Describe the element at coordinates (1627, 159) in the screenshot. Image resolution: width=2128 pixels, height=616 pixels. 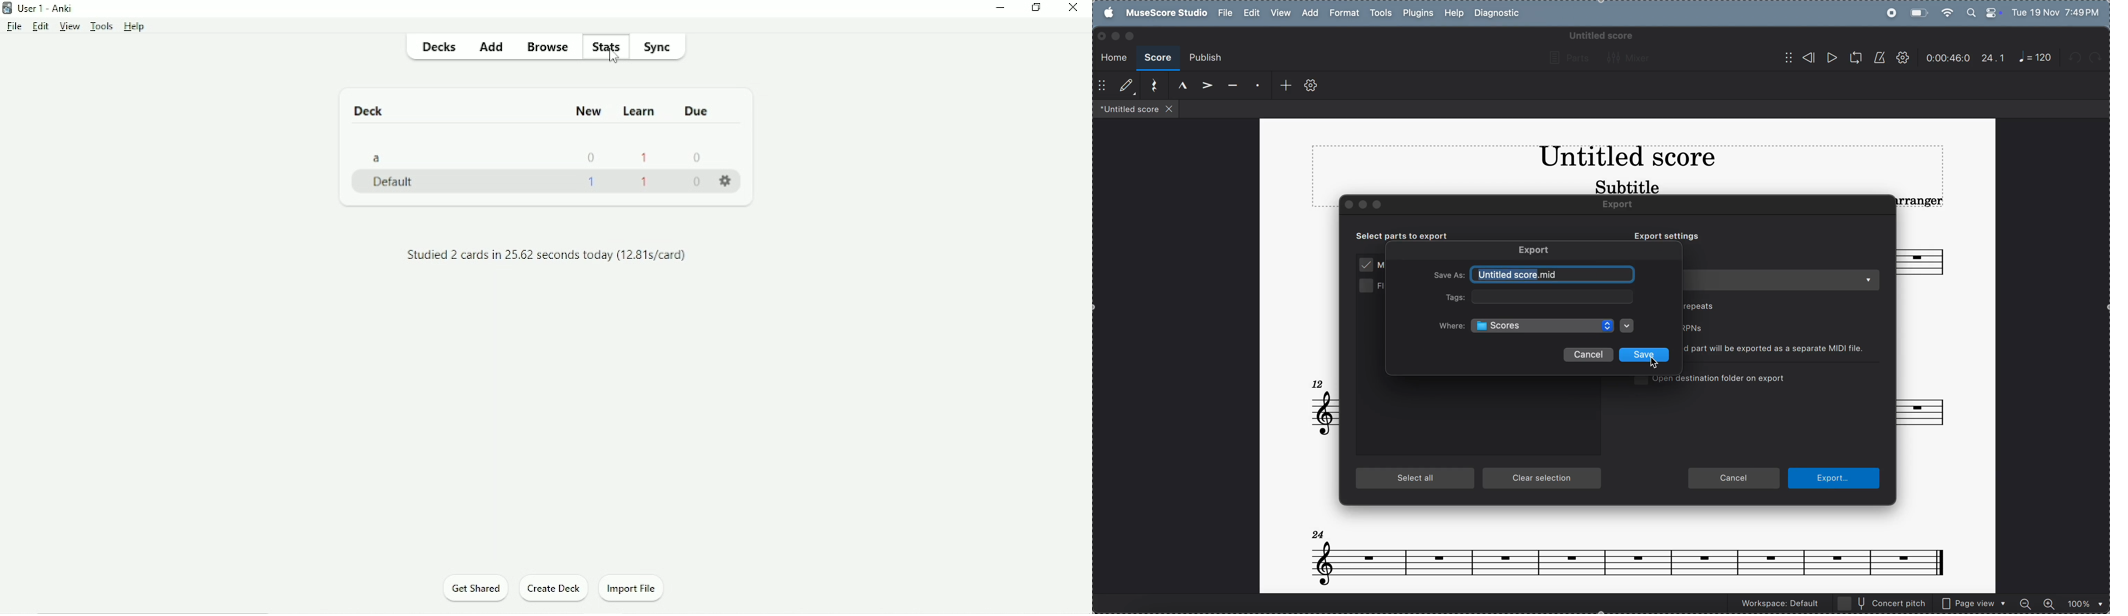
I see `title` at that location.